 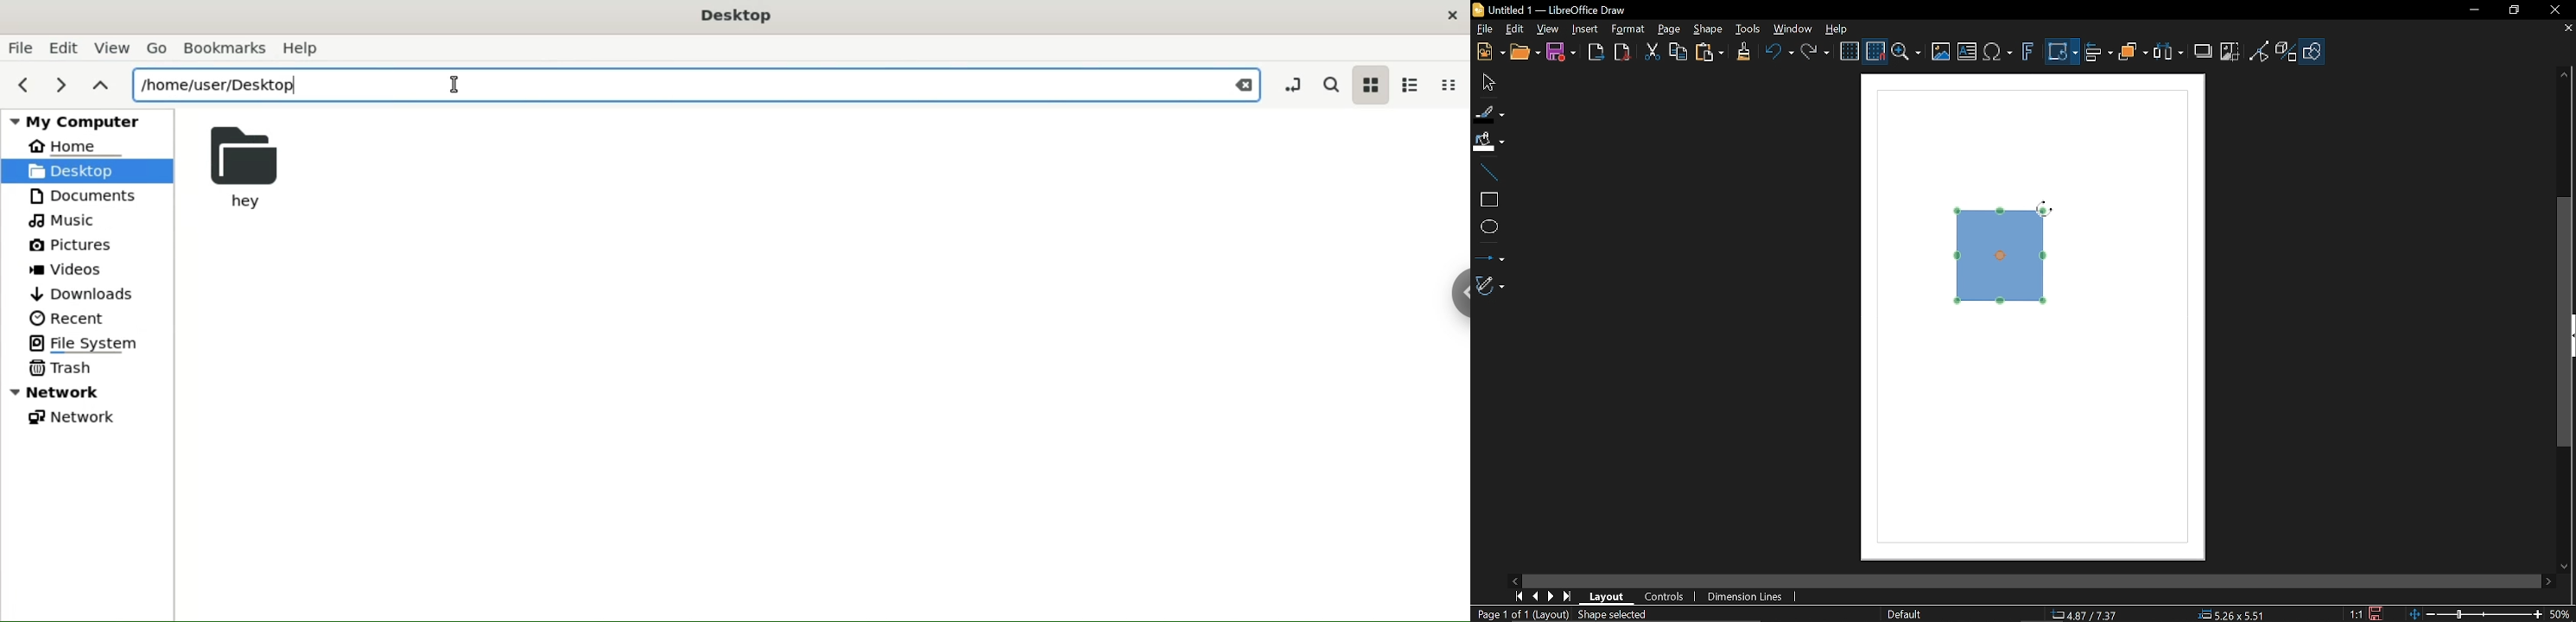 I want to click on Redo, so click(x=1814, y=54).